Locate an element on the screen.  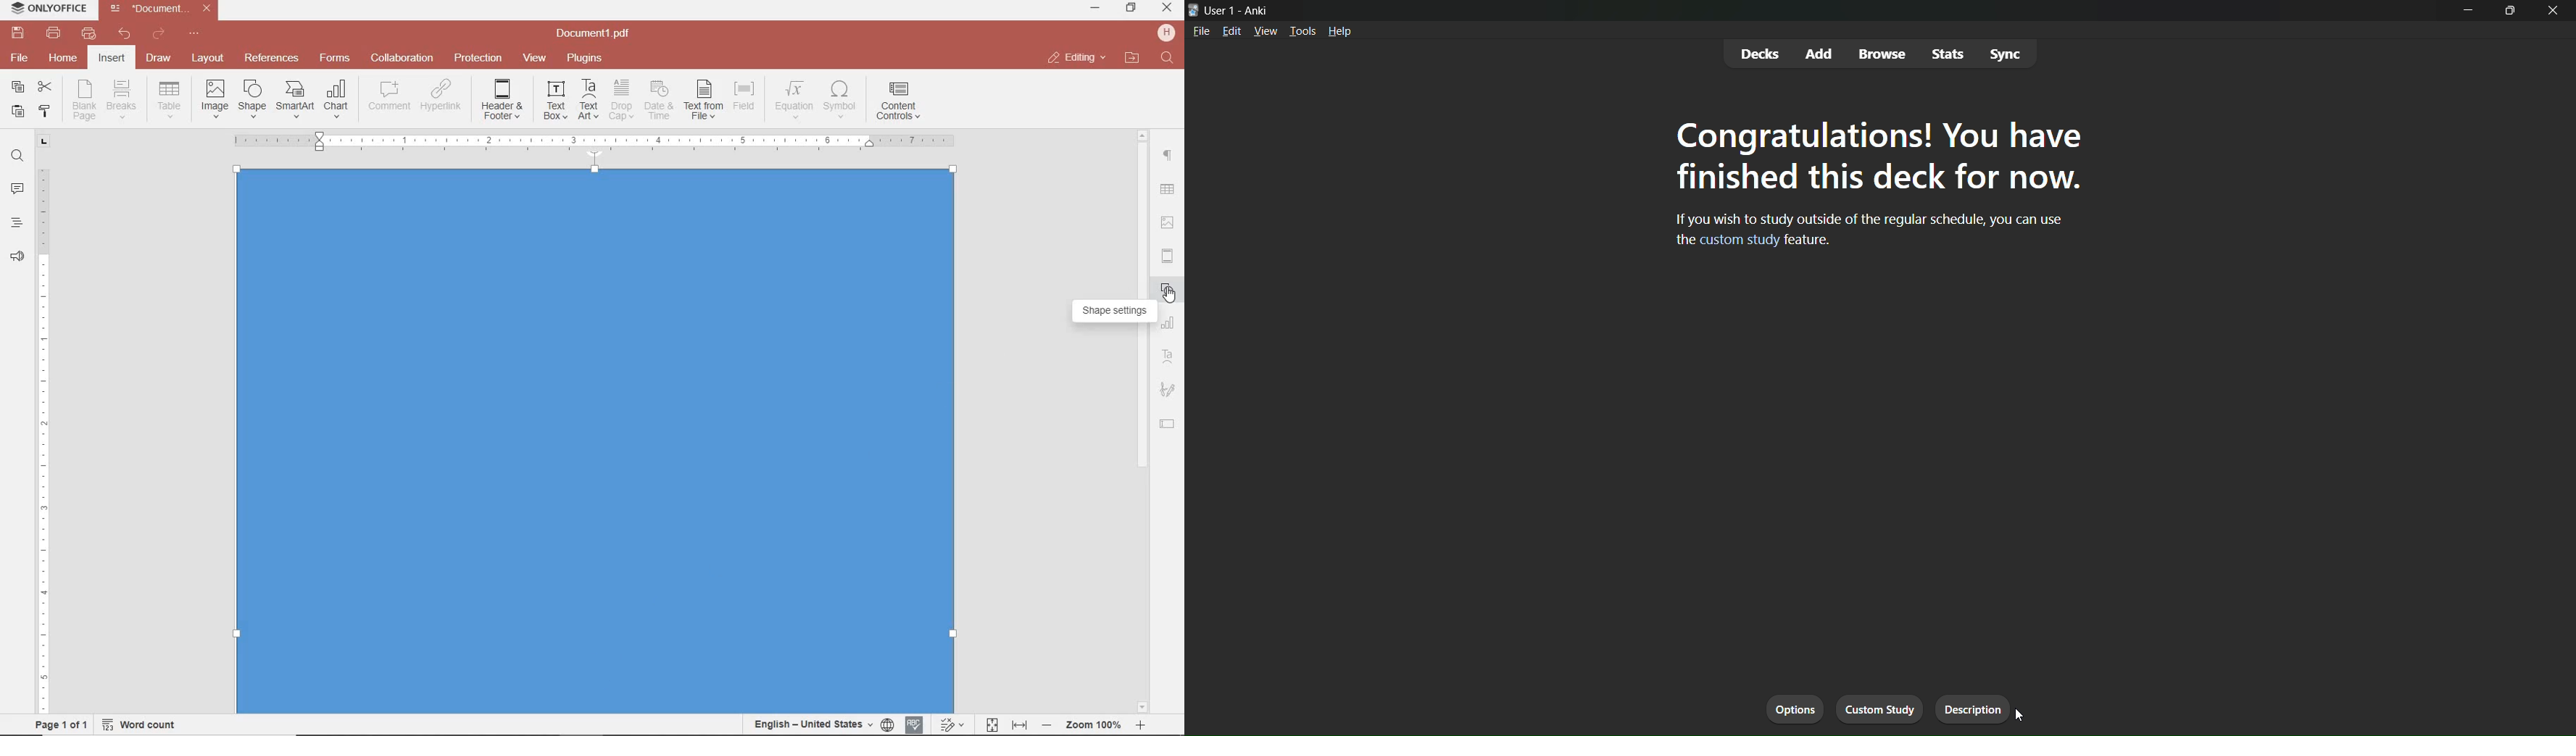
minimize is located at coordinates (2470, 15).